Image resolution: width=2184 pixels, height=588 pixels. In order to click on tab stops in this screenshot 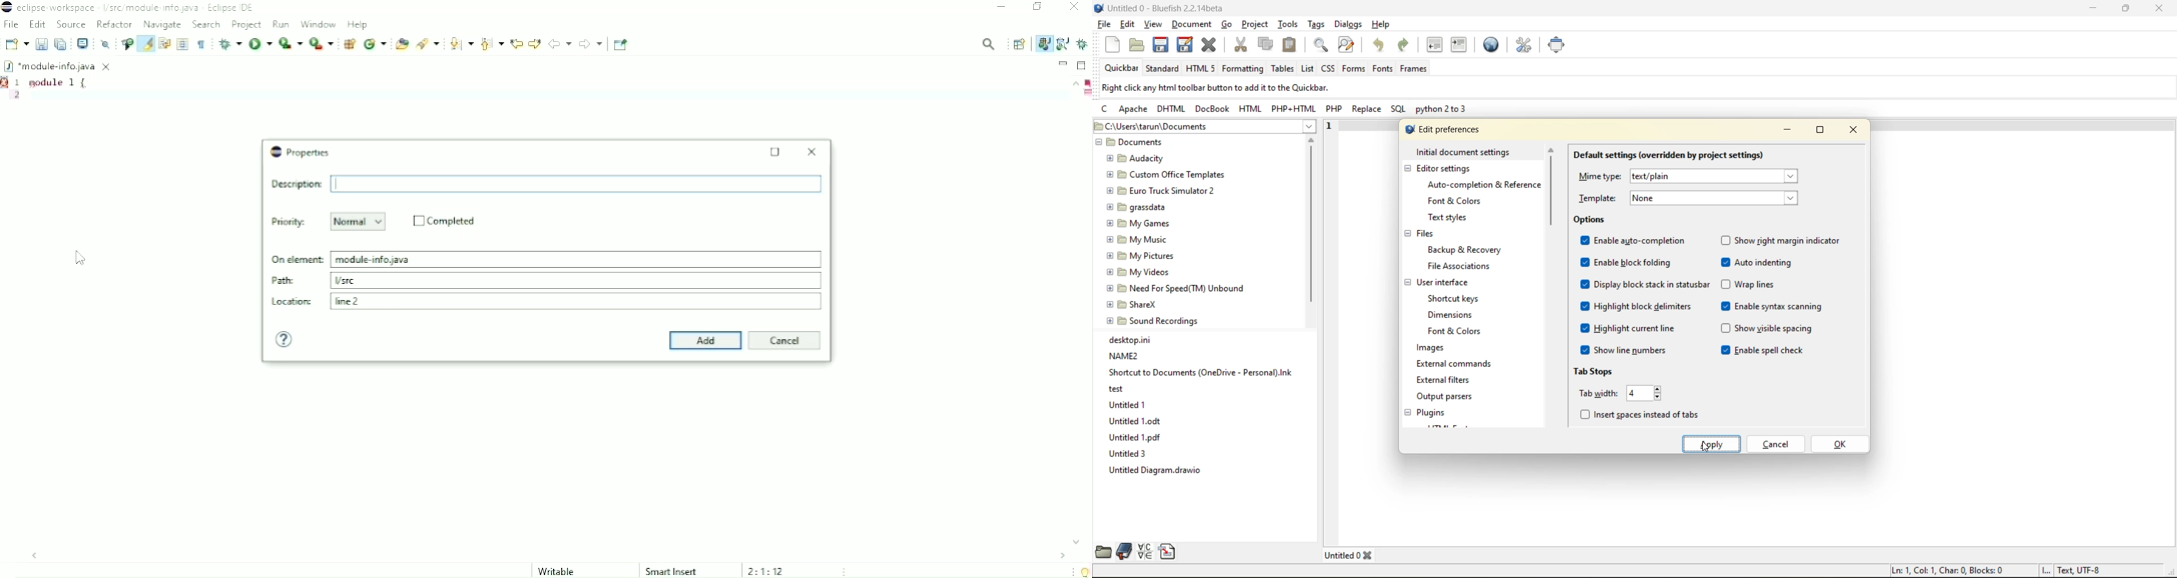, I will do `click(1595, 371)`.